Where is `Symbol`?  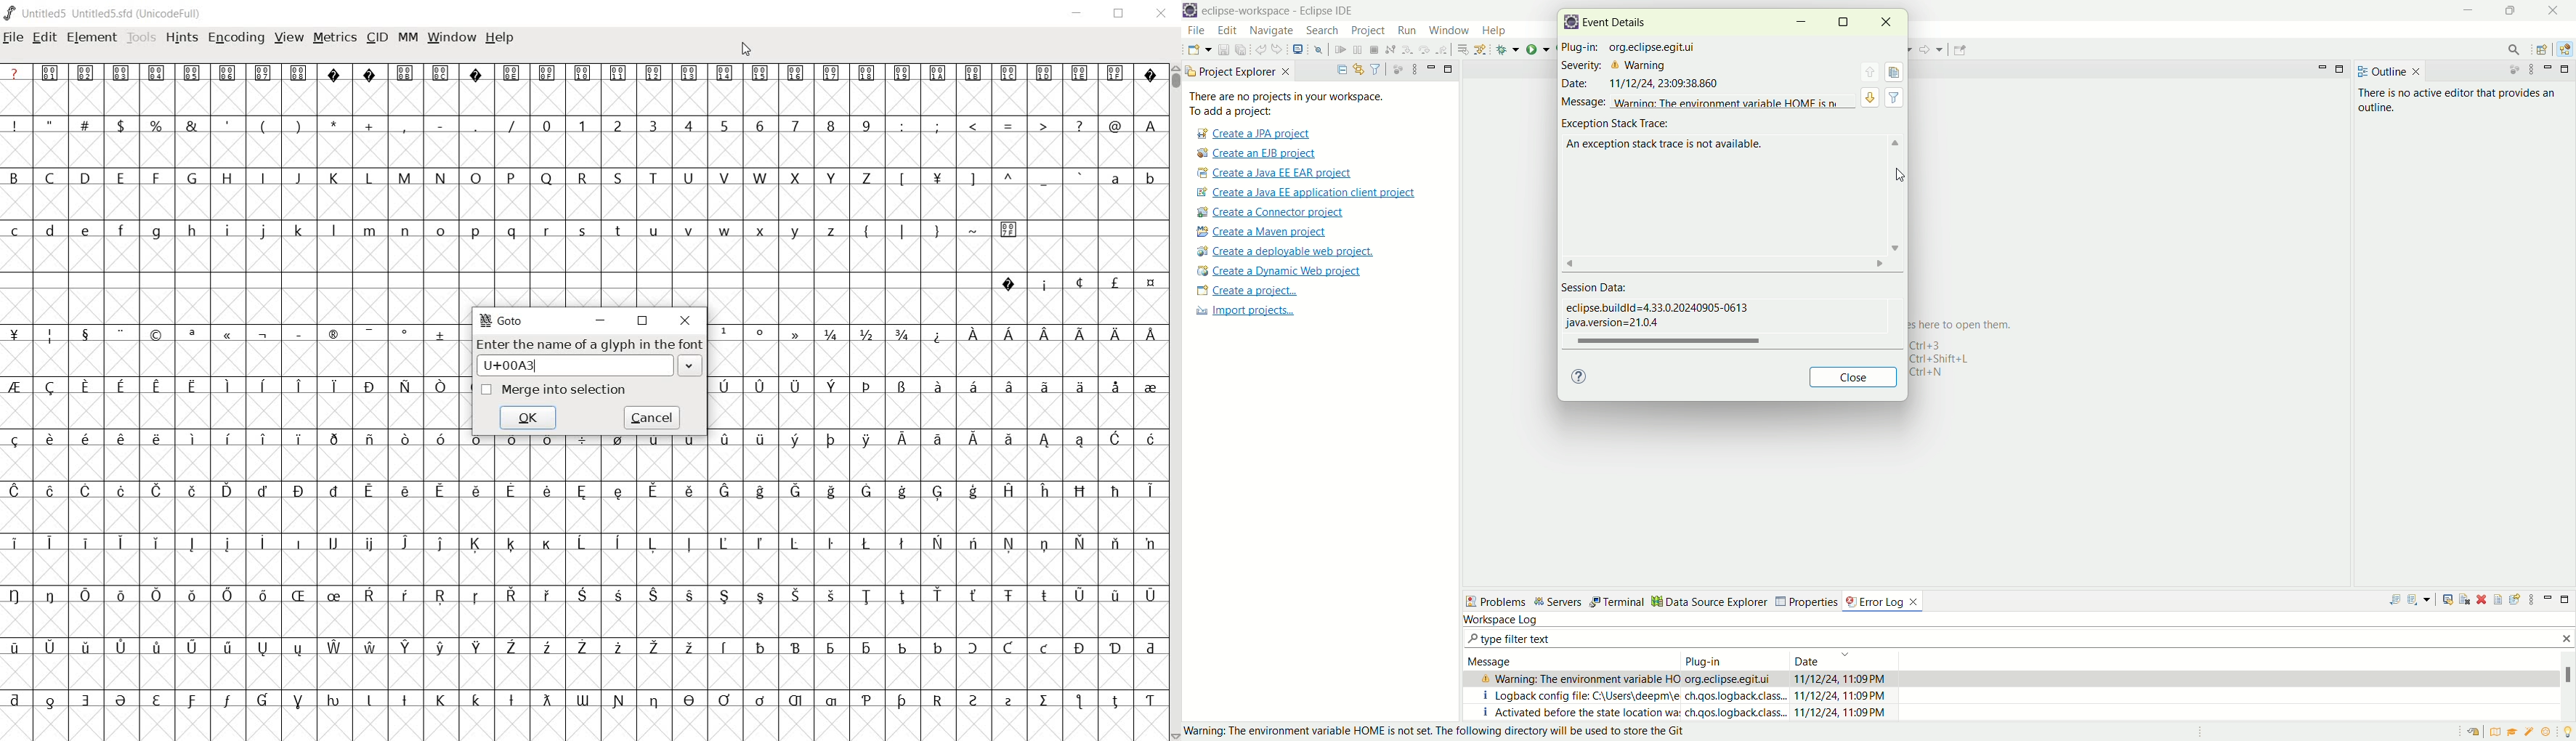 Symbol is located at coordinates (476, 648).